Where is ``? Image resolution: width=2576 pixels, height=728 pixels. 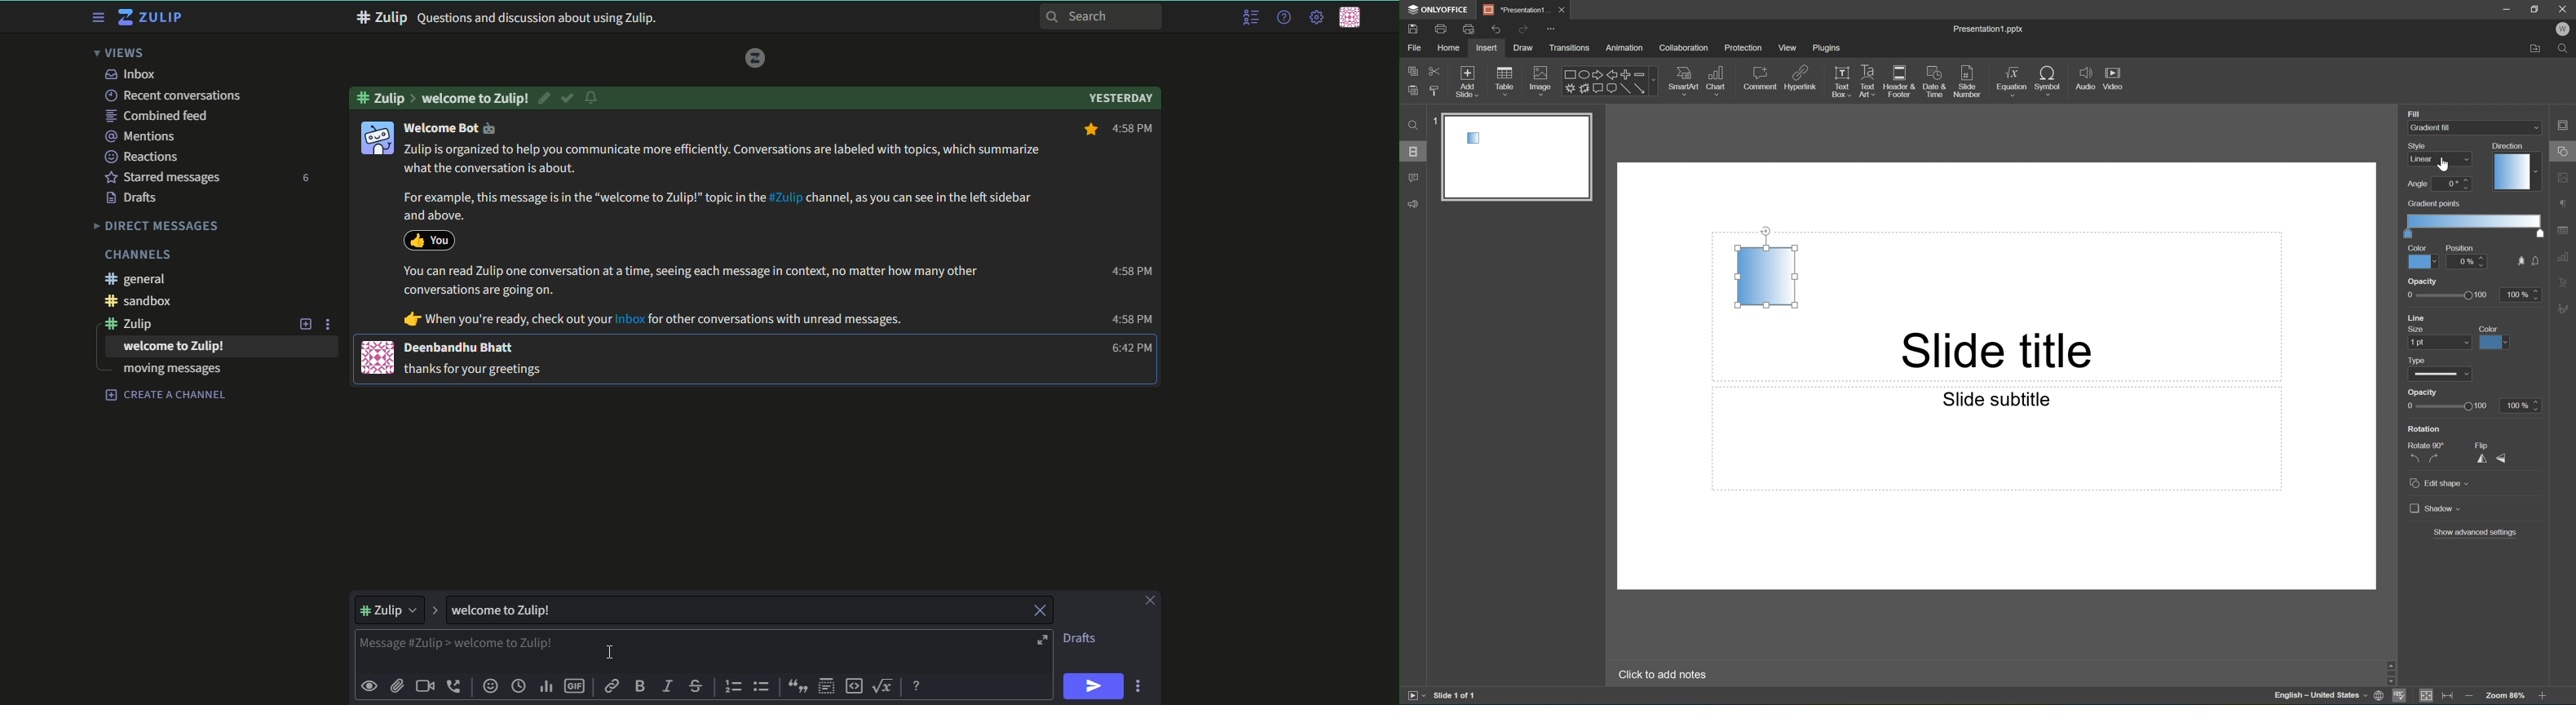  is located at coordinates (1583, 88).